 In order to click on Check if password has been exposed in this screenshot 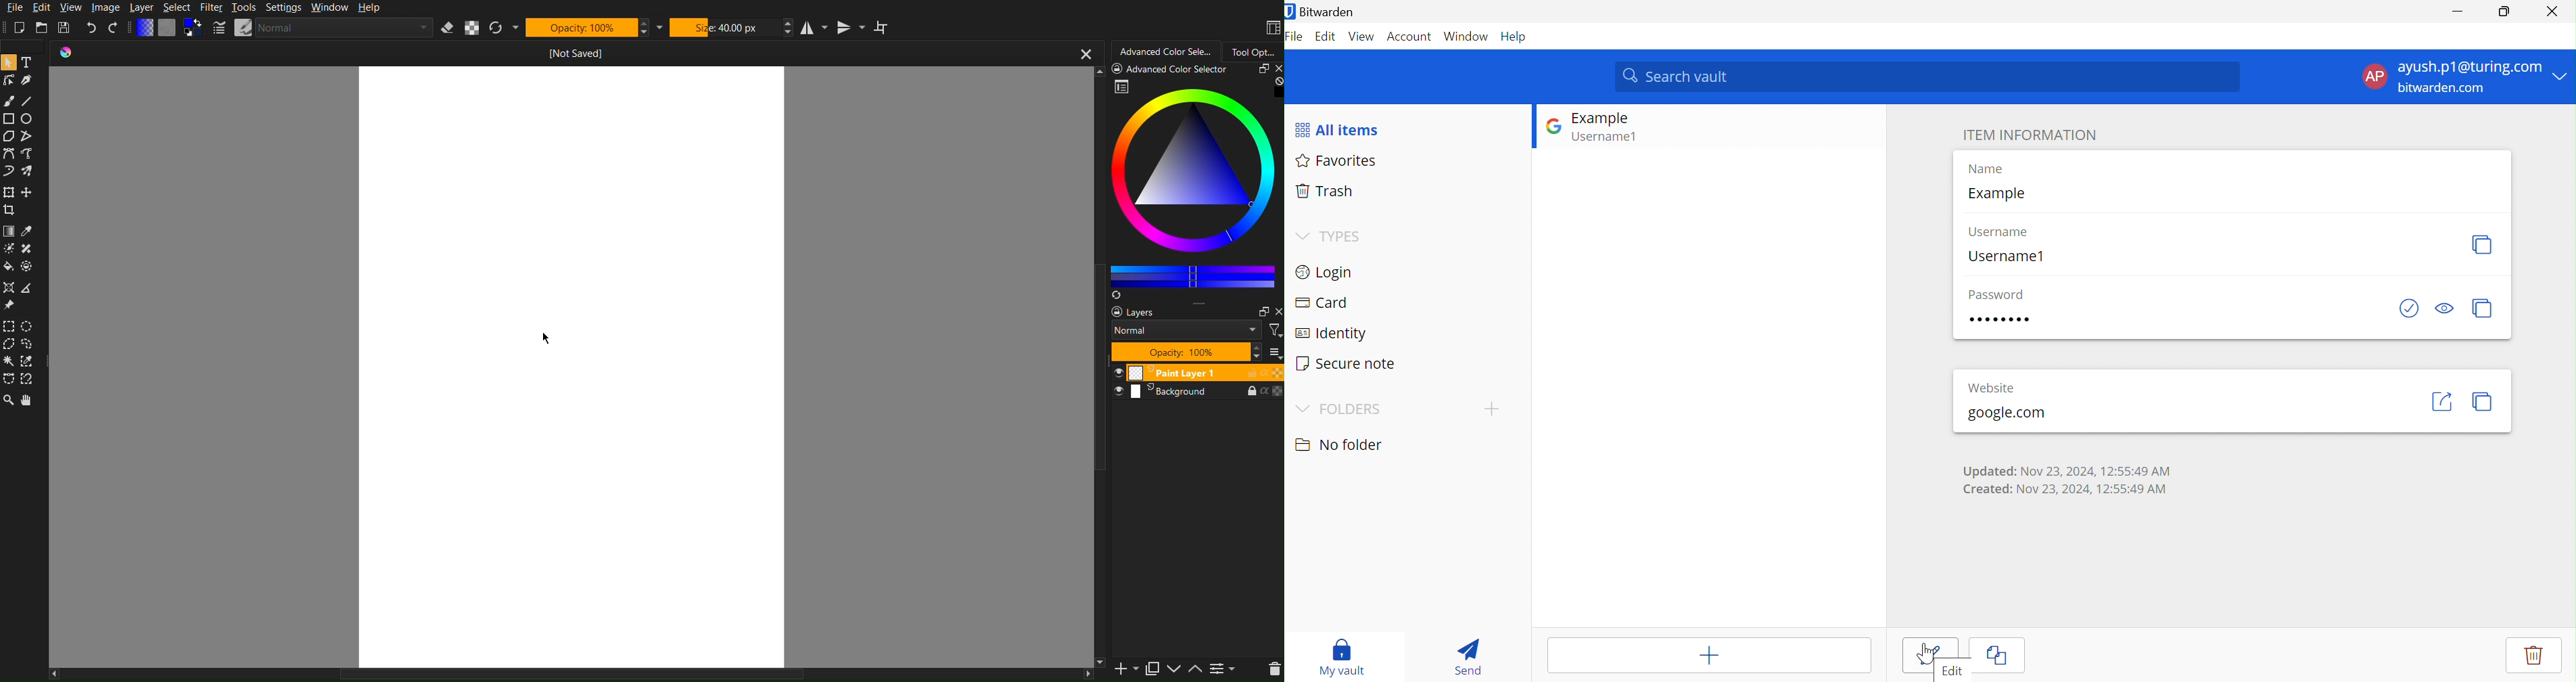, I will do `click(2408, 307)`.